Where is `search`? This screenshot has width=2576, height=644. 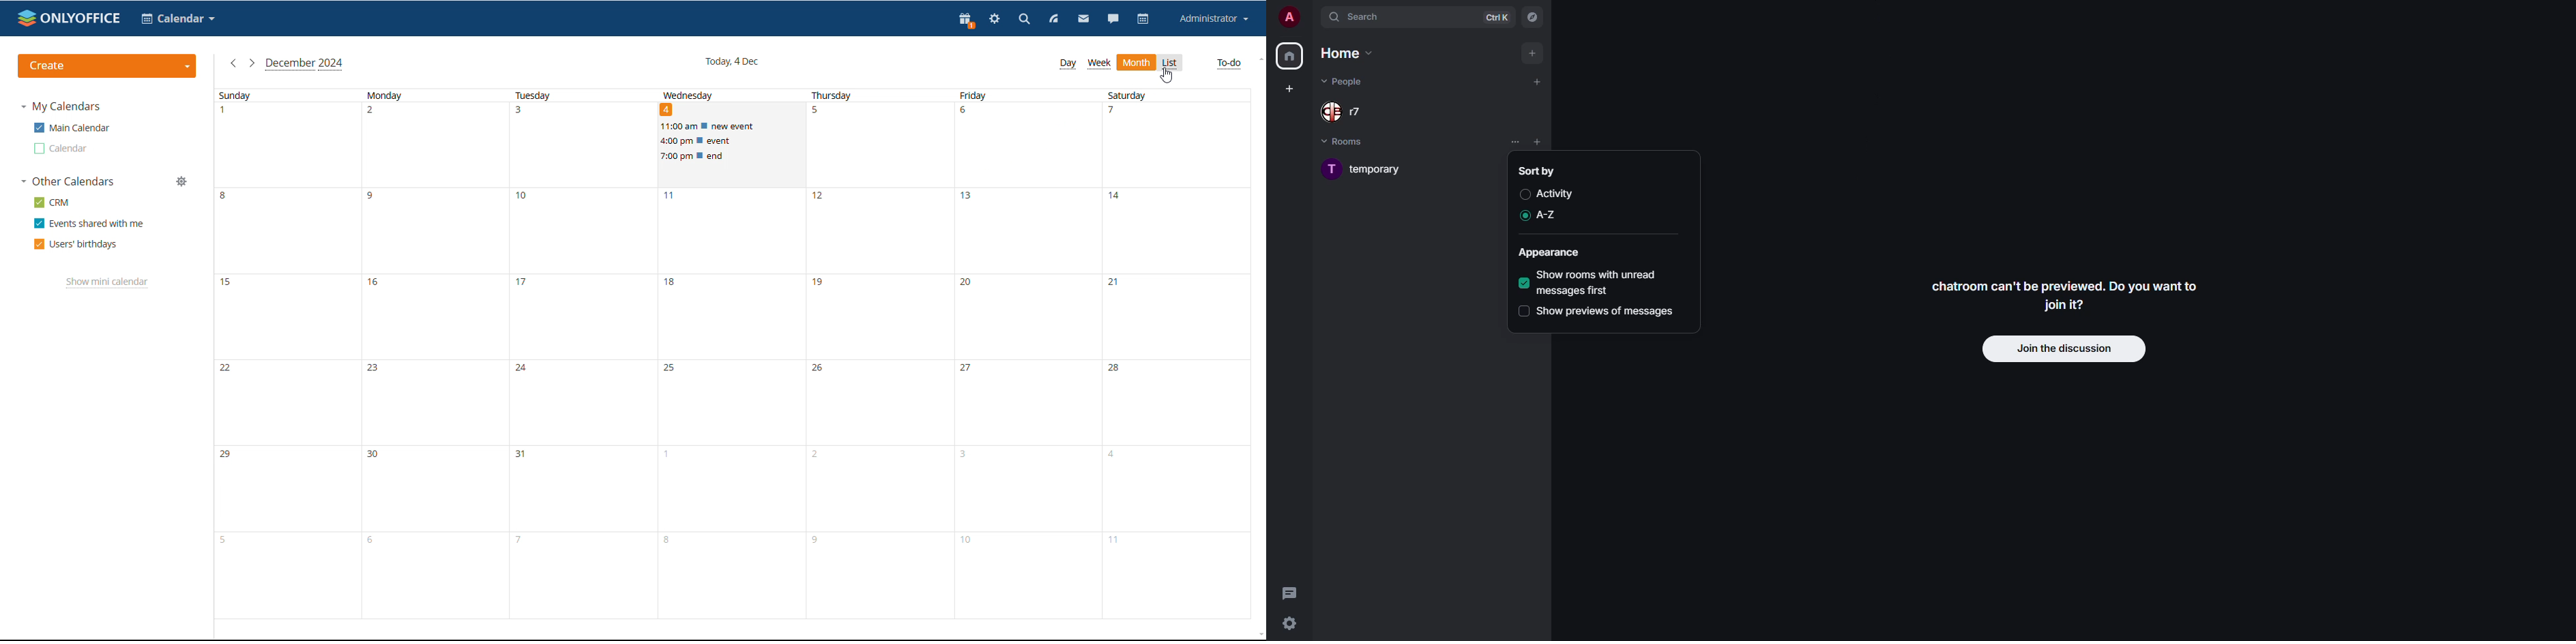 search is located at coordinates (1021, 18).